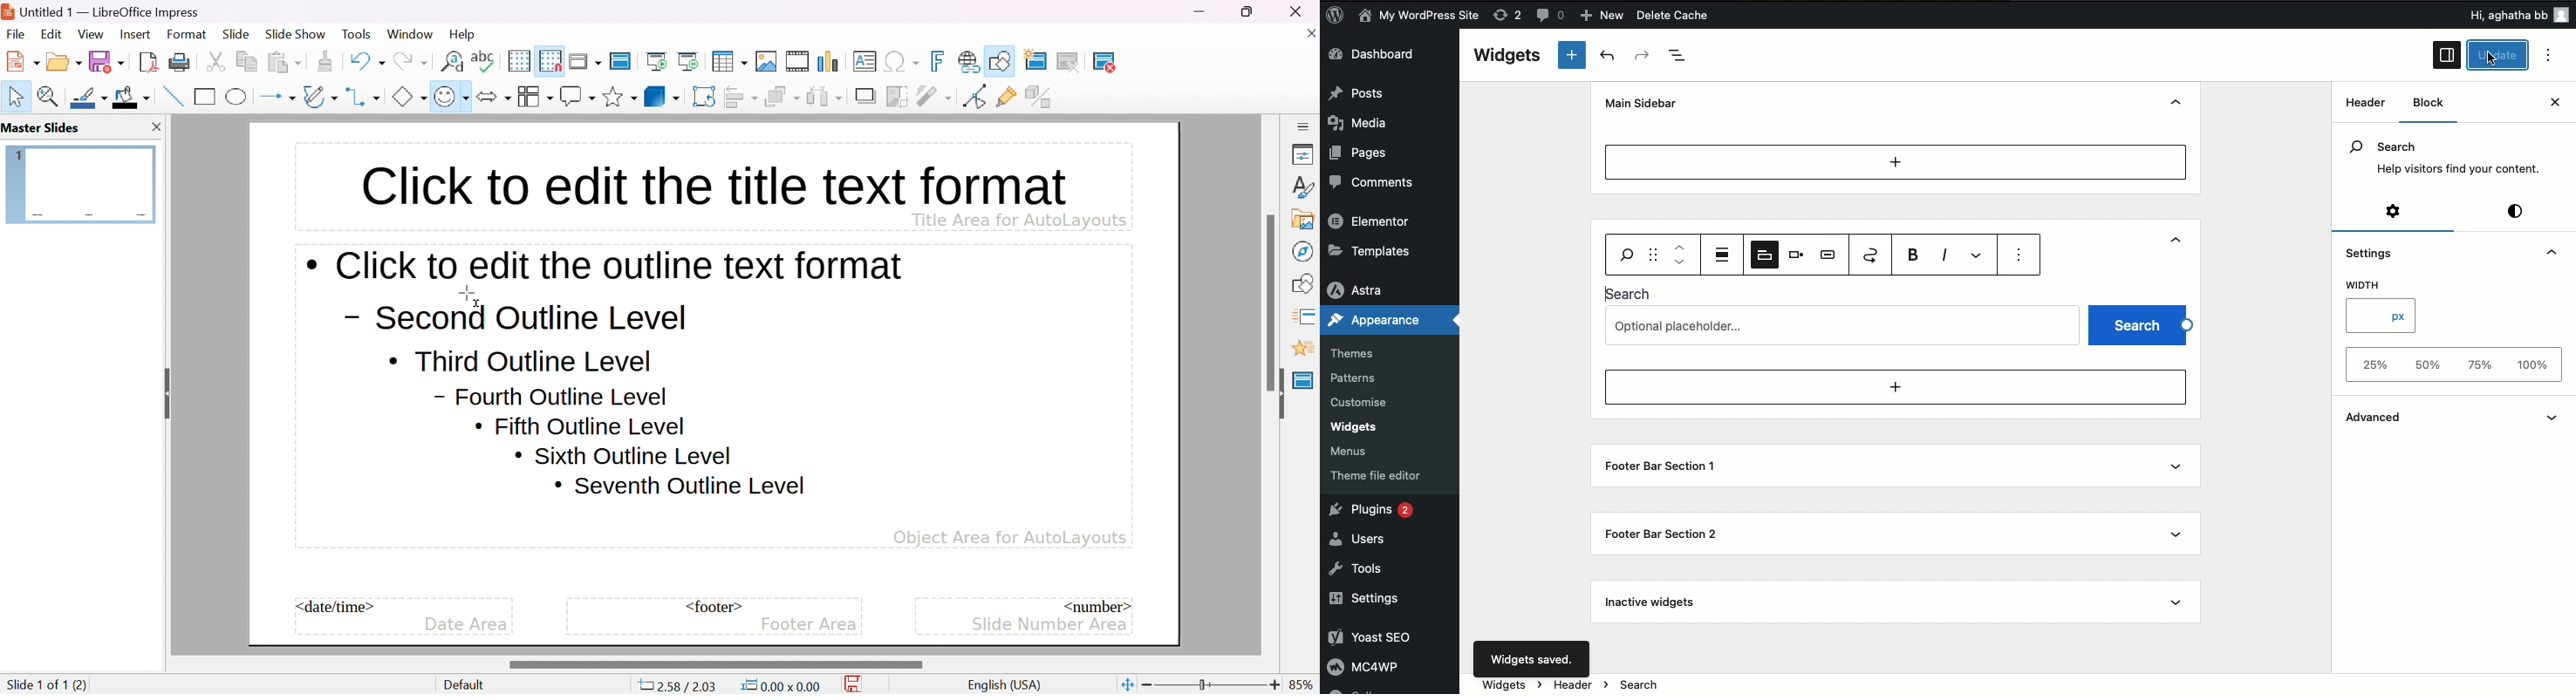 The image size is (2576, 700). What do you see at coordinates (782, 96) in the screenshot?
I see `arrange` at bounding box center [782, 96].